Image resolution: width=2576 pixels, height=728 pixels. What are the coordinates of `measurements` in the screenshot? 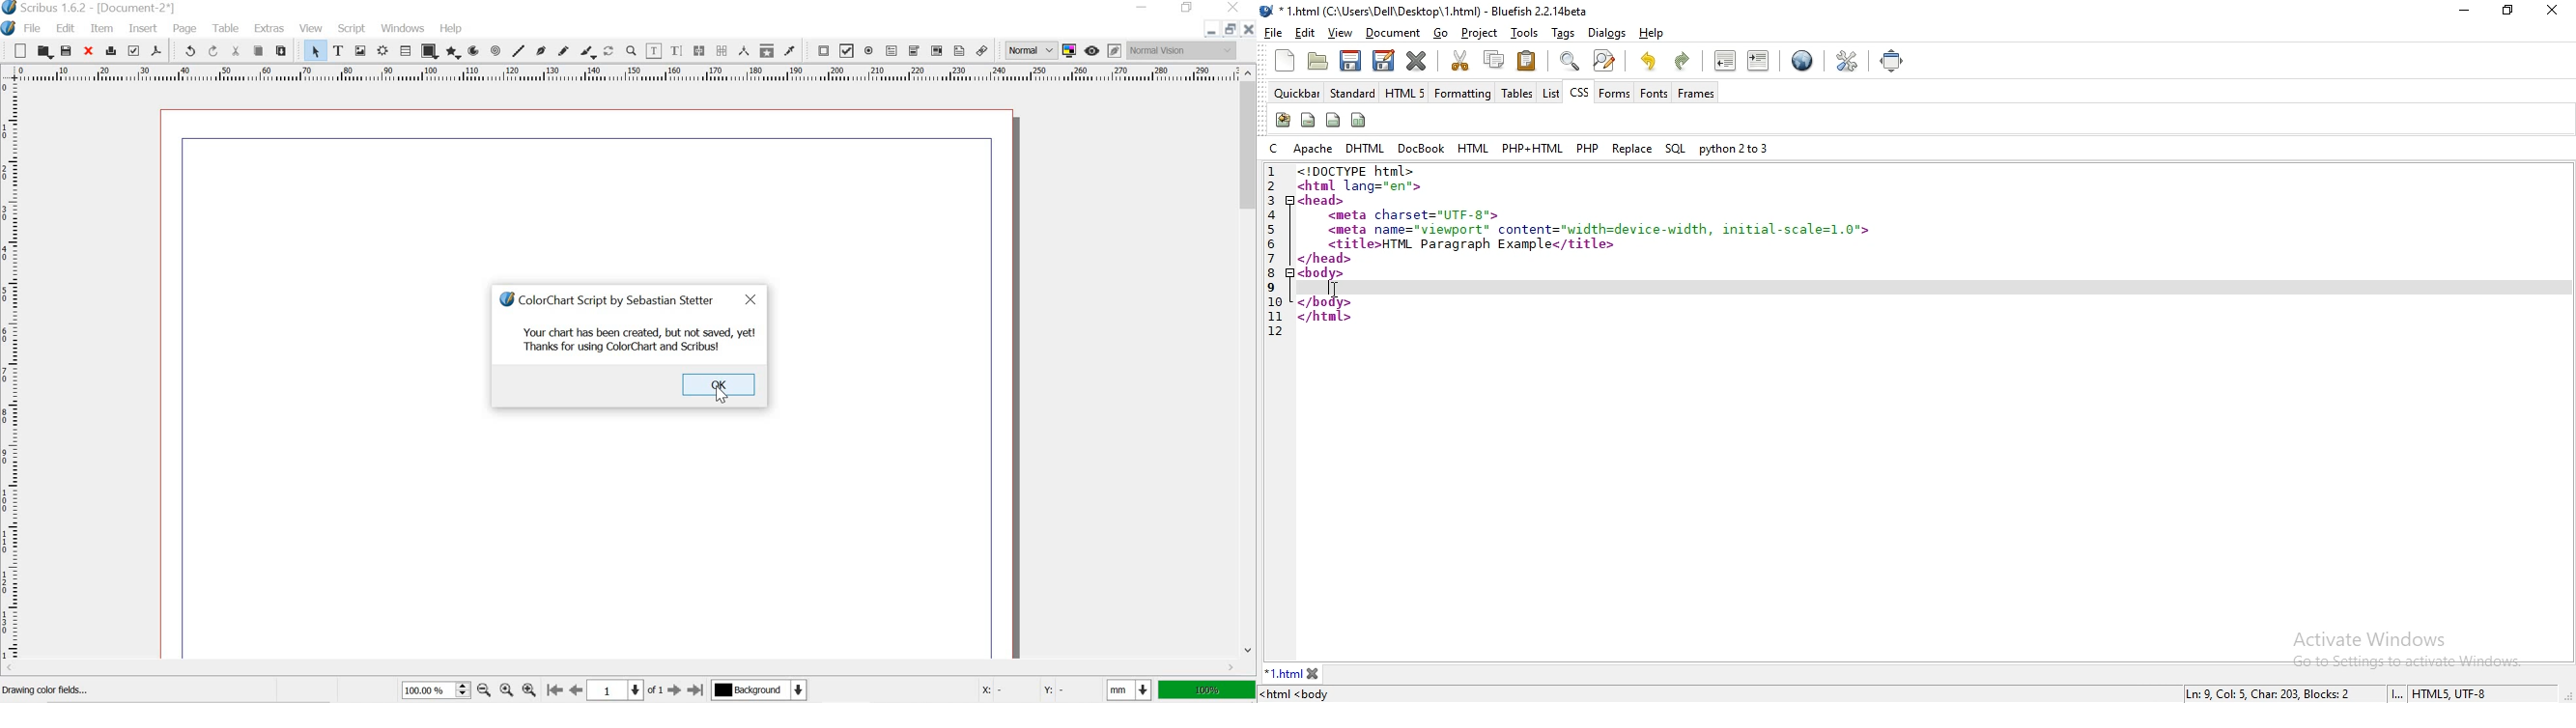 It's located at (745, 51).